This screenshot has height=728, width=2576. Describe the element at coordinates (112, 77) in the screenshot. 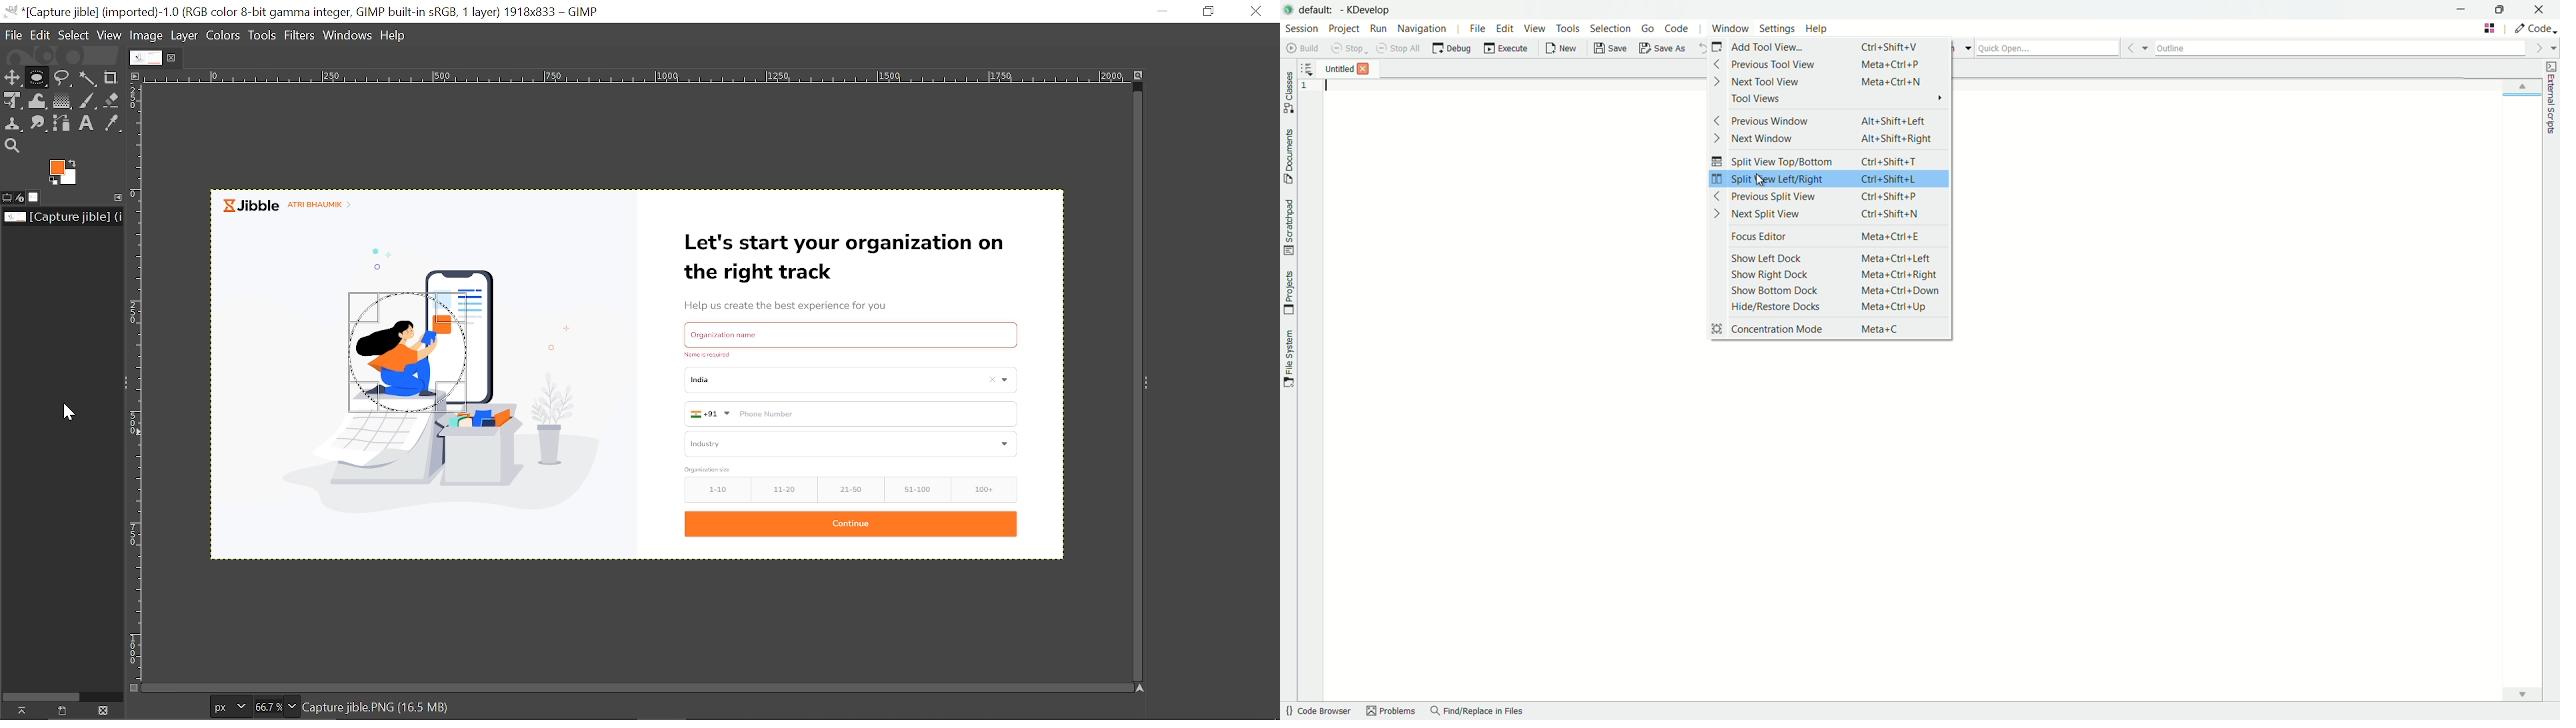

I see `Crop tool` at that location.